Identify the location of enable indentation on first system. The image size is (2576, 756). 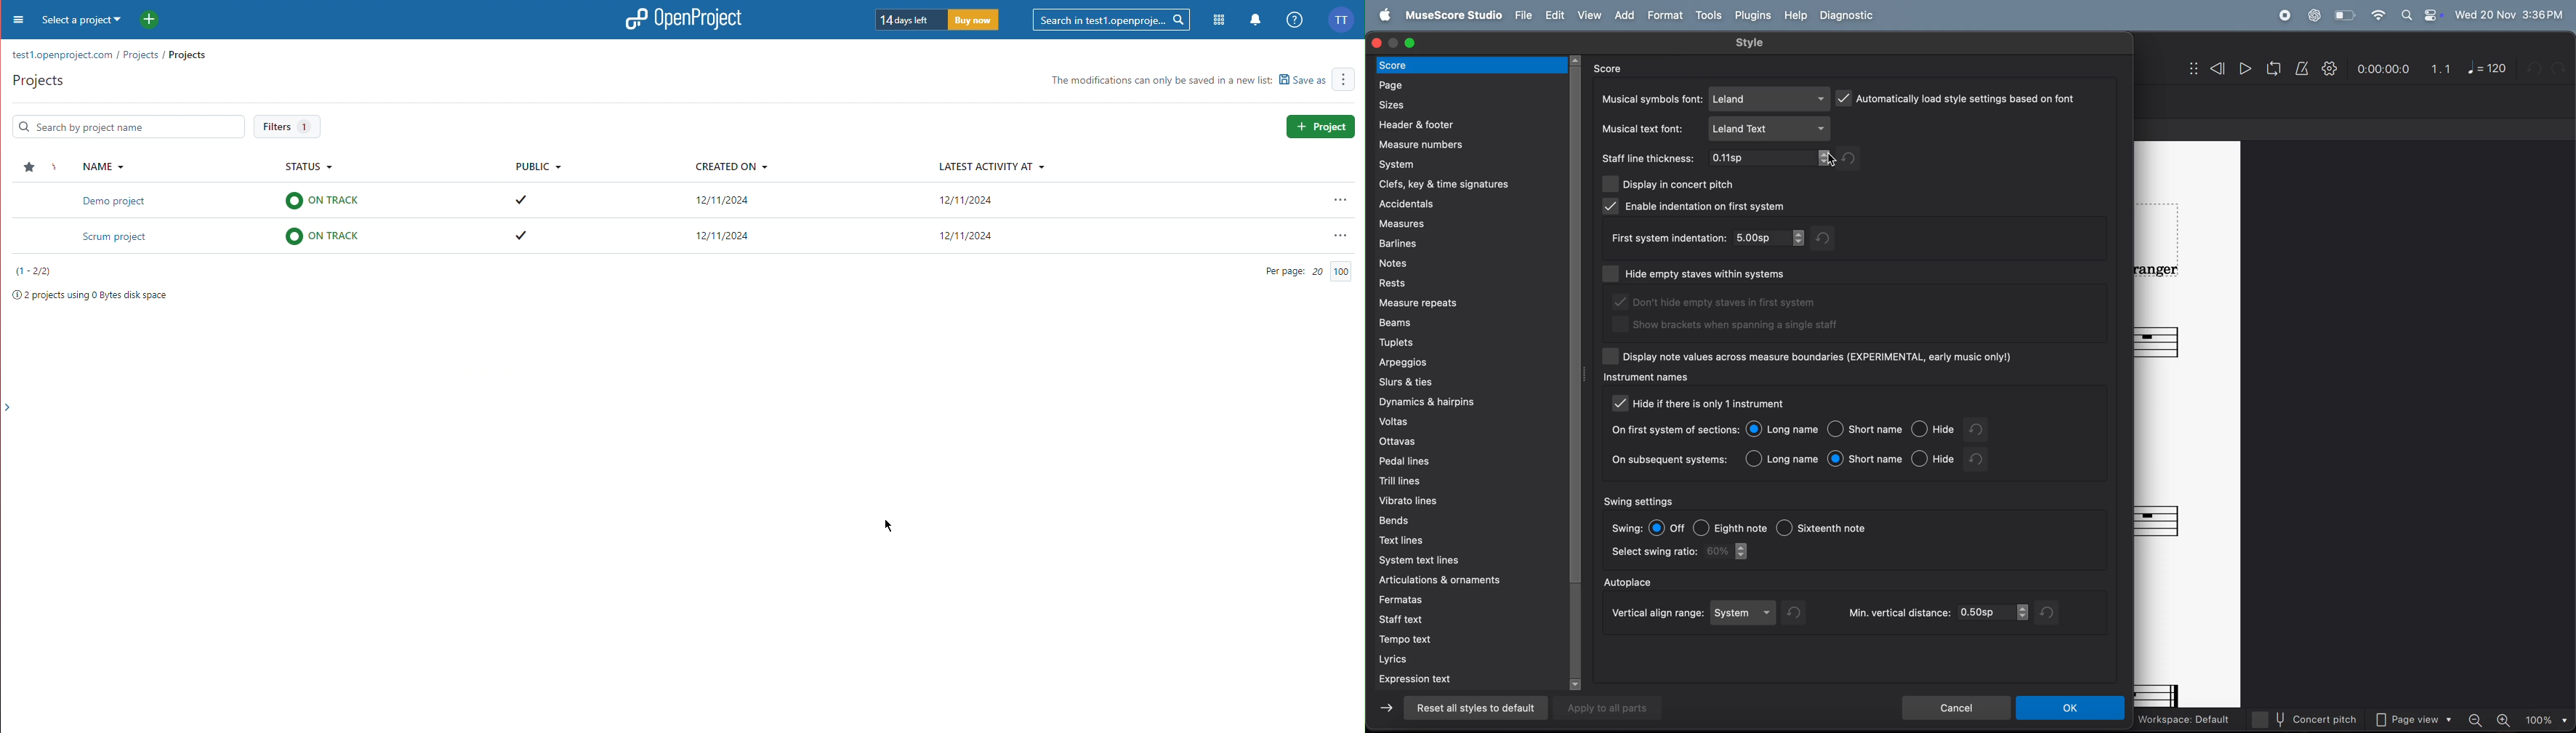
(1696, 207).